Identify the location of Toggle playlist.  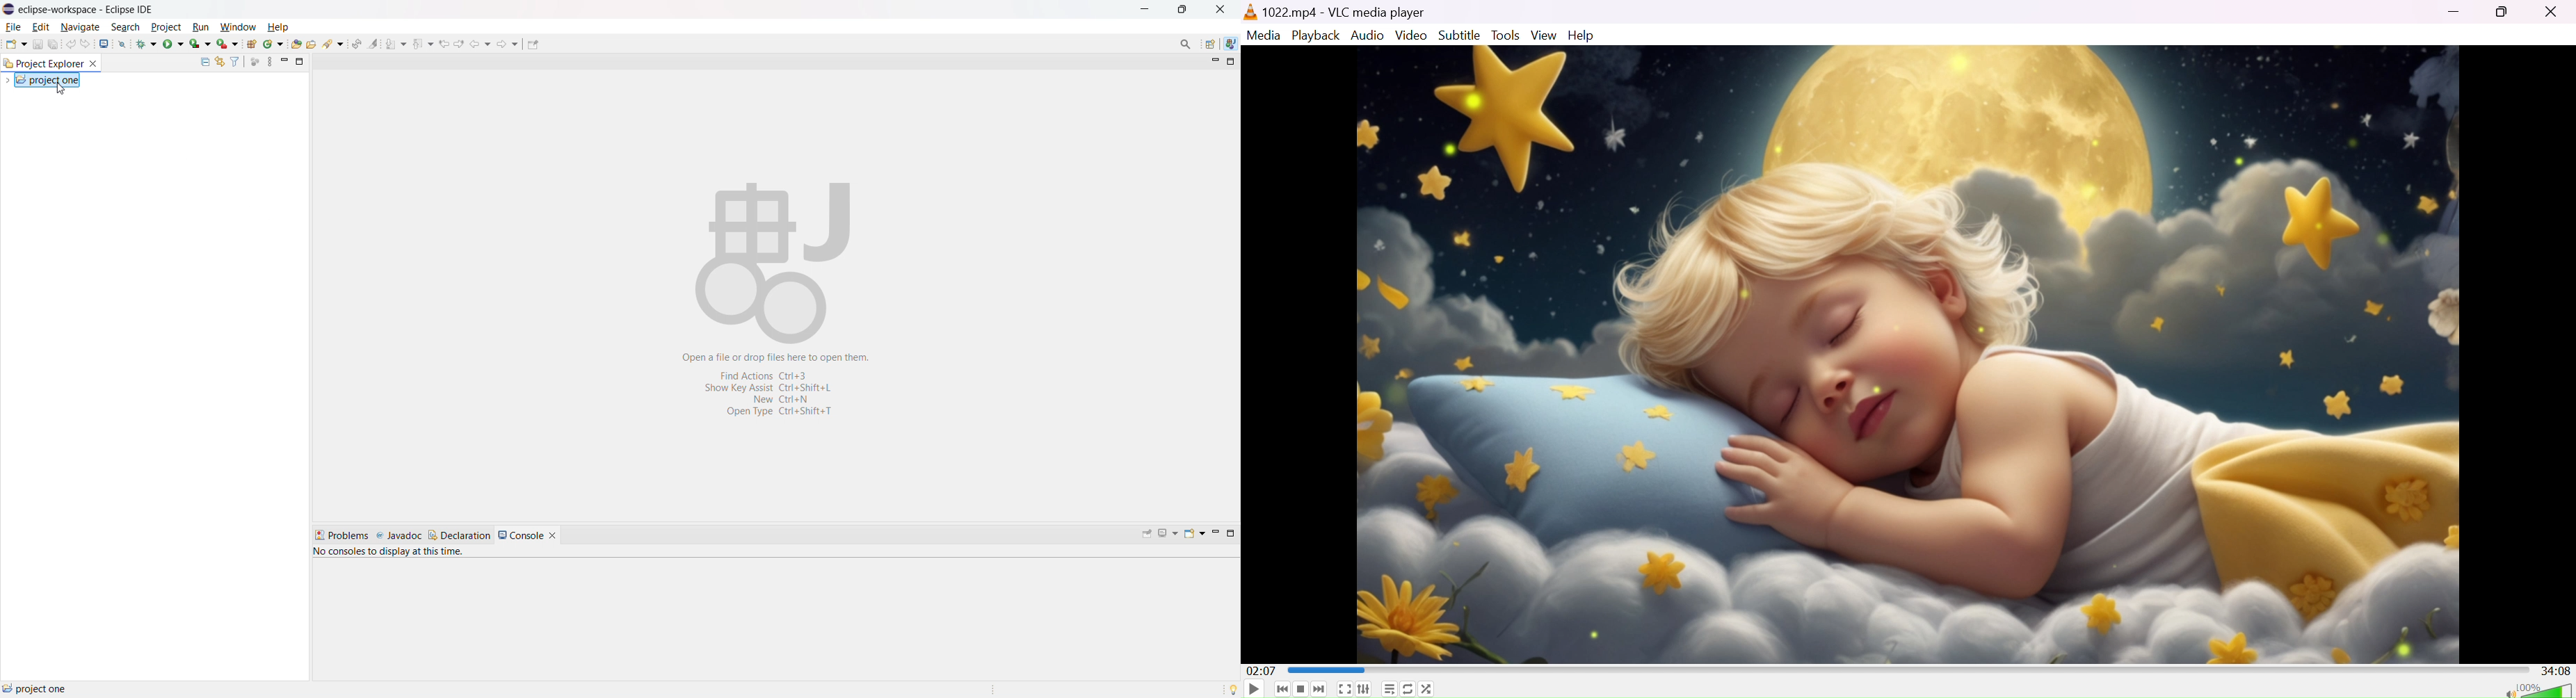
(1390, 688).